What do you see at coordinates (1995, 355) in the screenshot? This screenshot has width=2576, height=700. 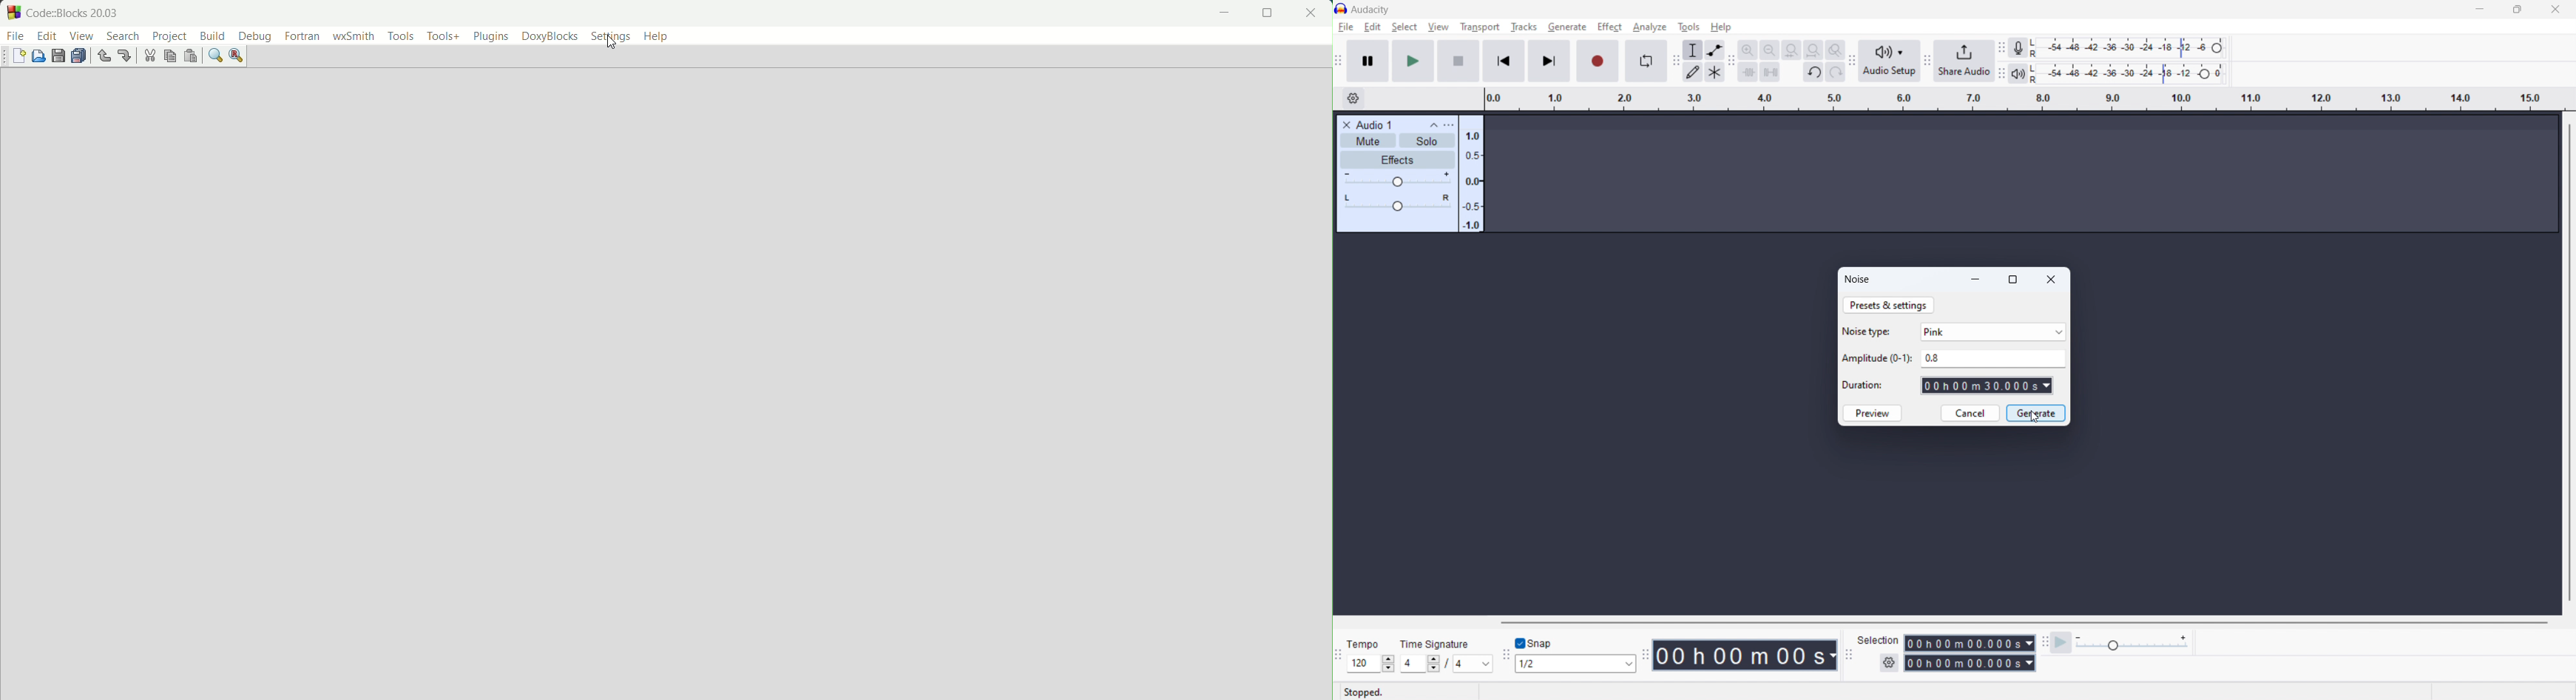 I see `0.8` at bounding box center [1995, 355].